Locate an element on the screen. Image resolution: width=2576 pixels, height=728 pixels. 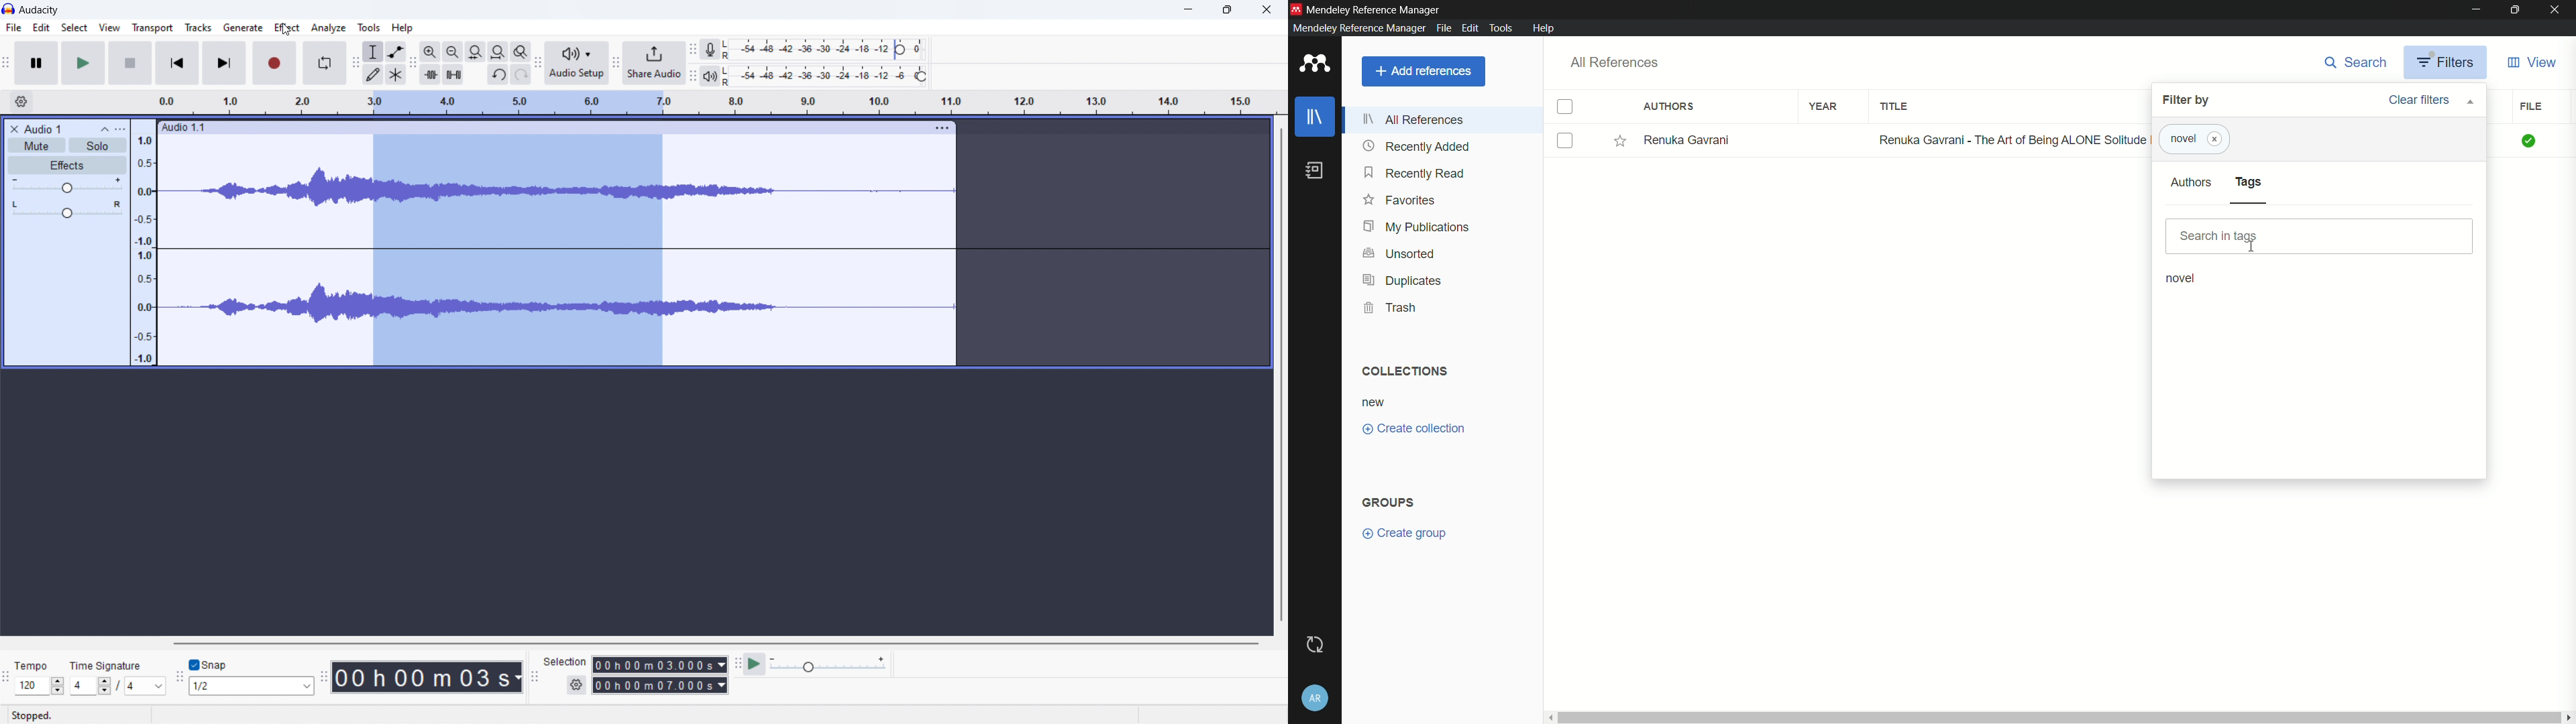
tags is located at coordinates (2249, 182).